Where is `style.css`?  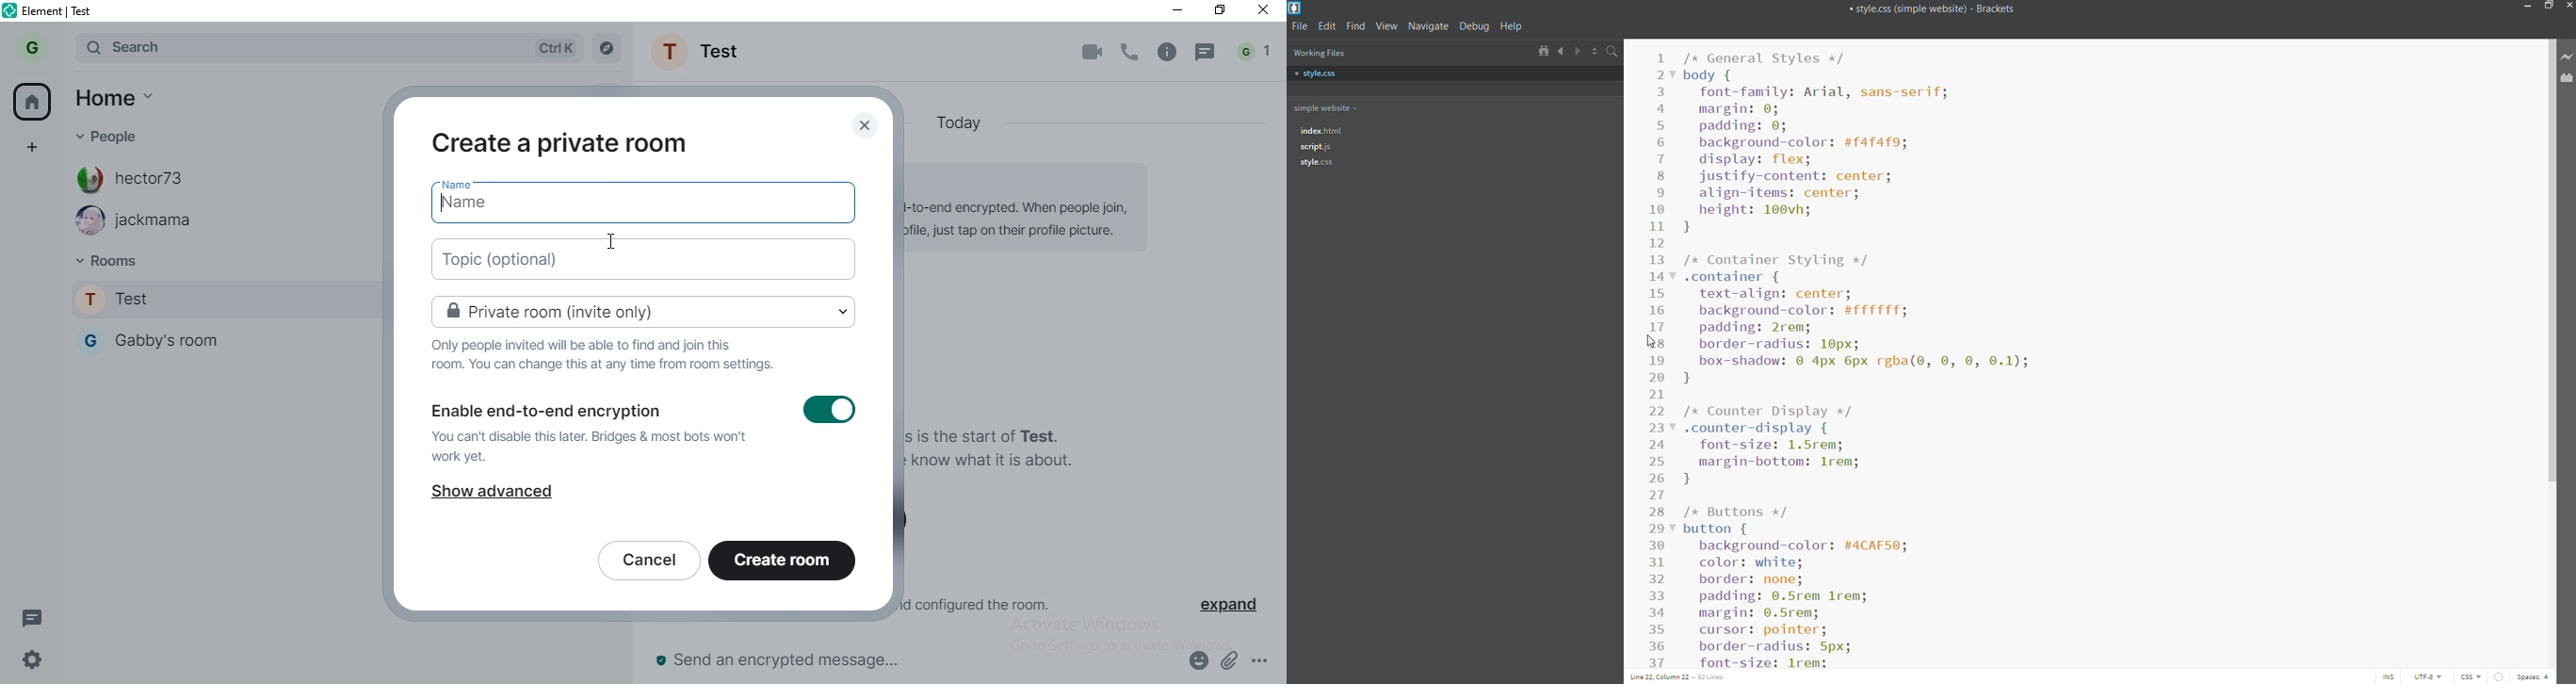 style.css is located at coordinates (1386, 74).